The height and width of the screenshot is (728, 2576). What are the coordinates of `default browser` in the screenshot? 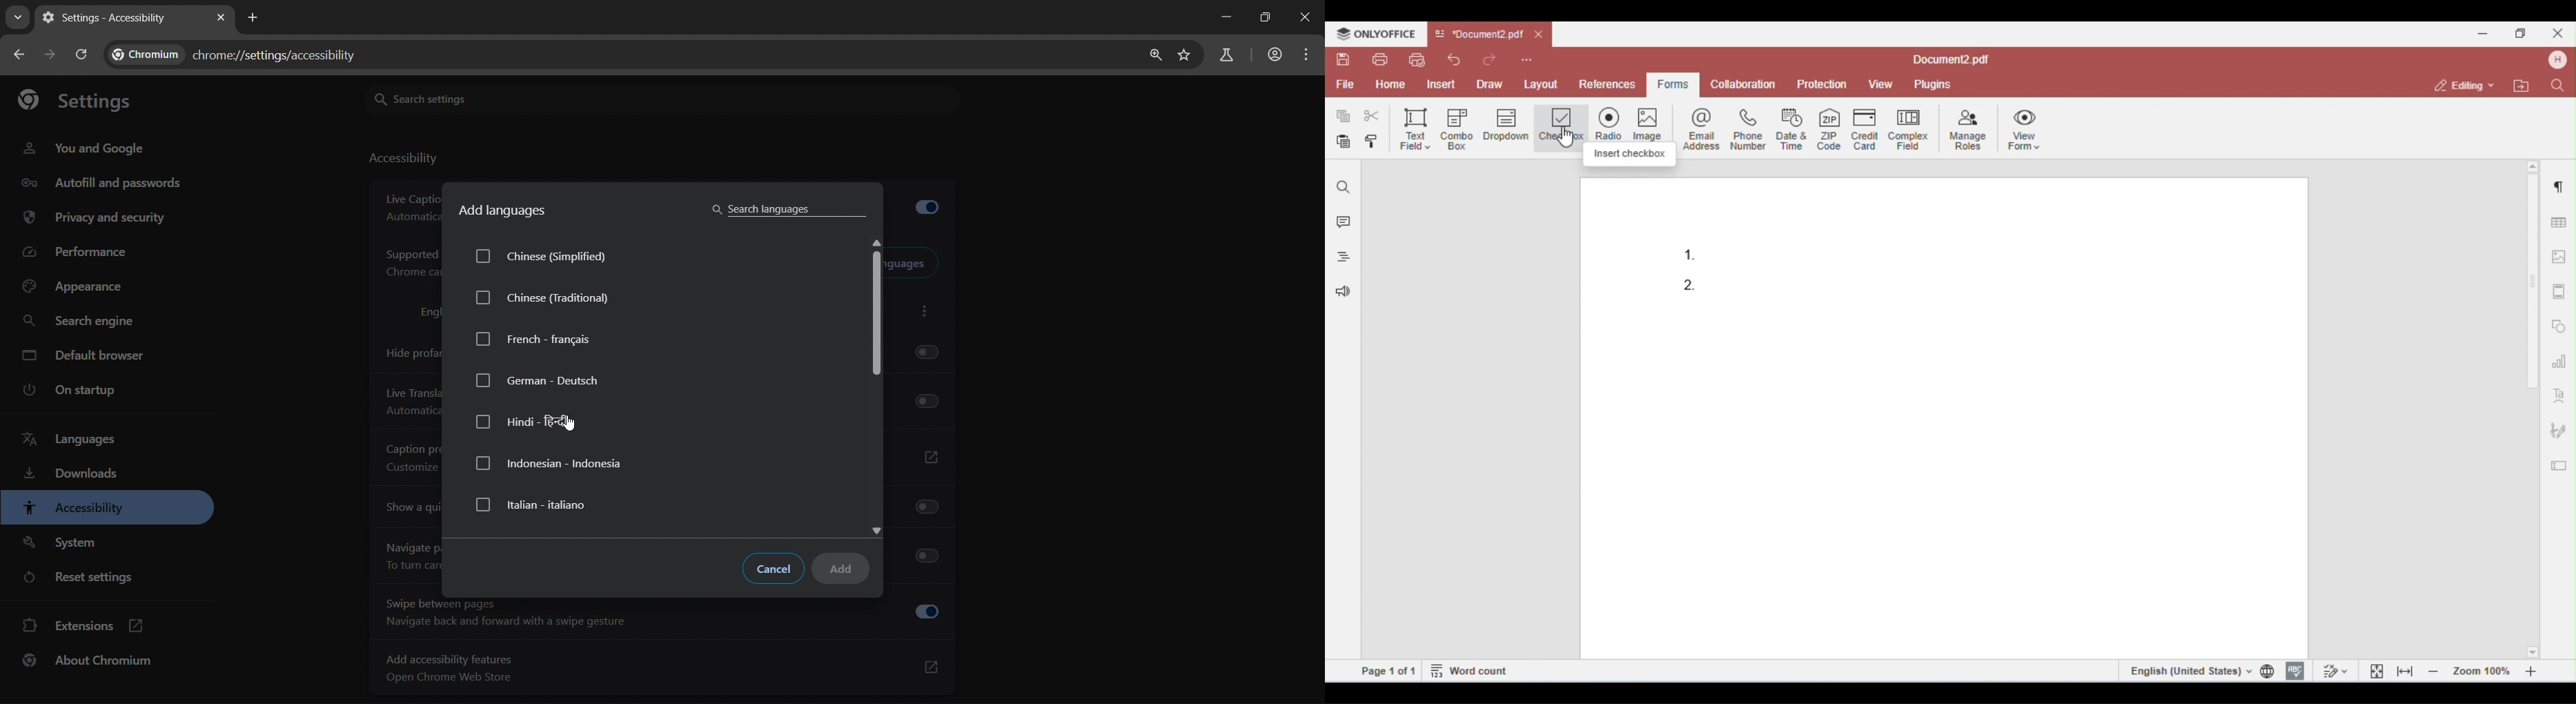 It's located at (85, 355).